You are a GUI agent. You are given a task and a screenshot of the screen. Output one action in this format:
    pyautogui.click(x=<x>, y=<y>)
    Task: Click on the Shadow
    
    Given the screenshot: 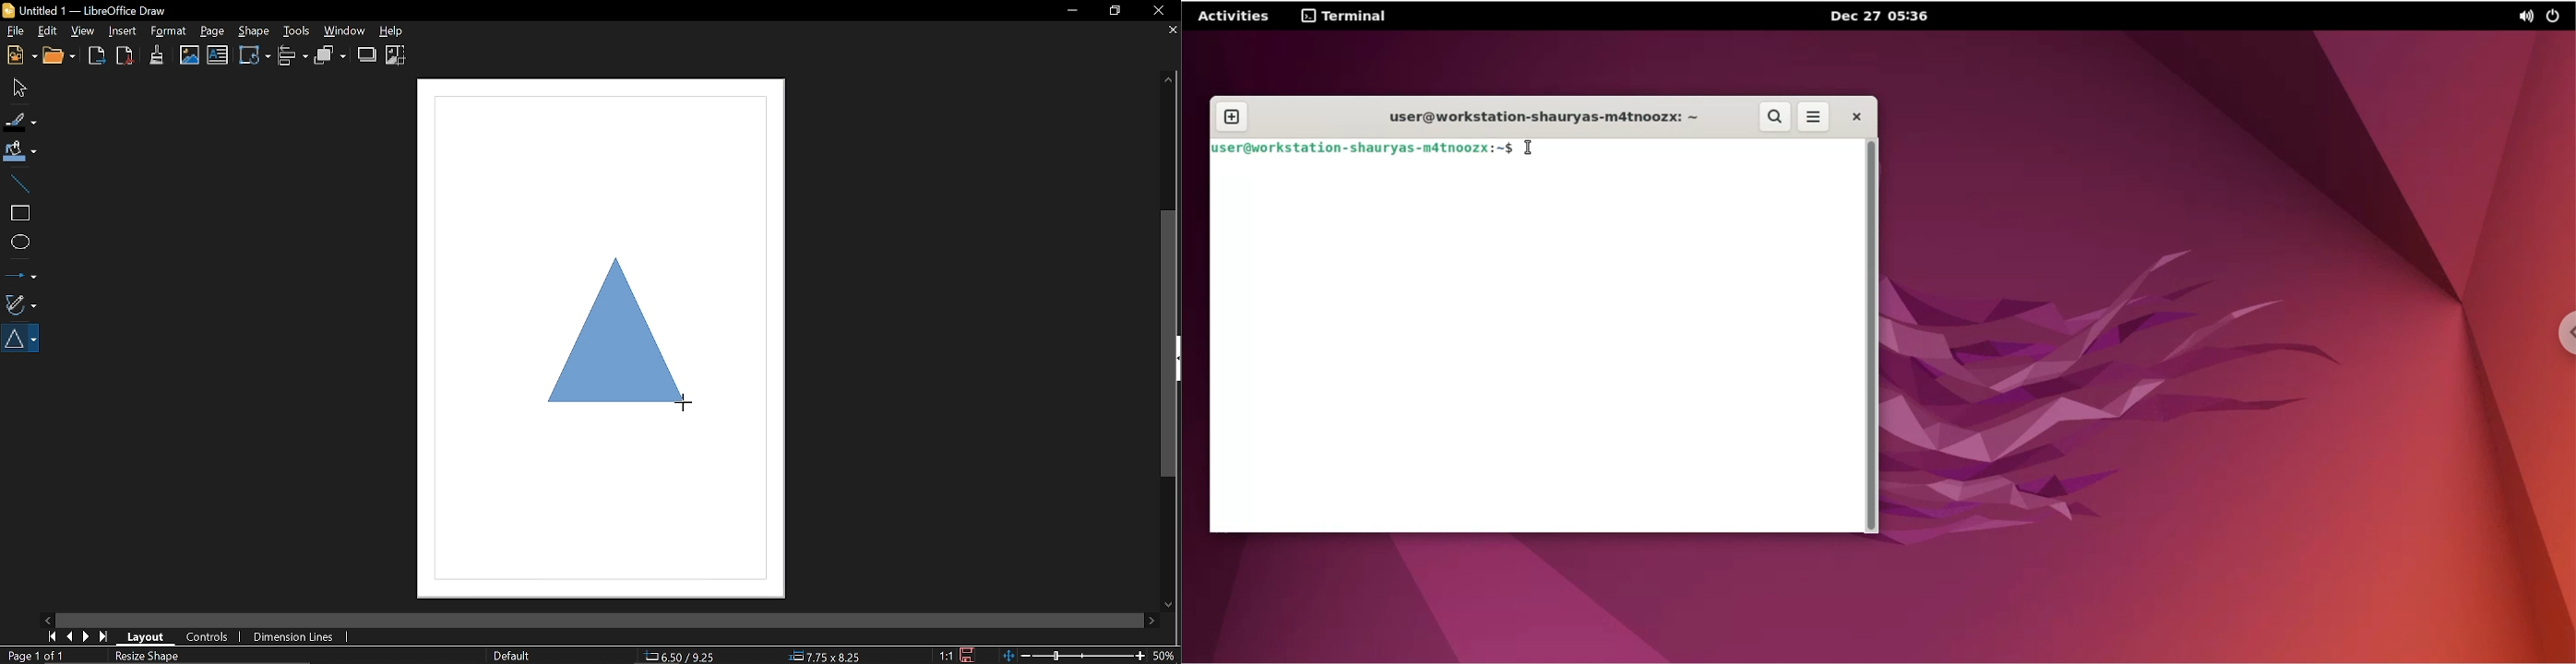 What is the action you would take?
    pyautogui.click(x=367, y=54)
    